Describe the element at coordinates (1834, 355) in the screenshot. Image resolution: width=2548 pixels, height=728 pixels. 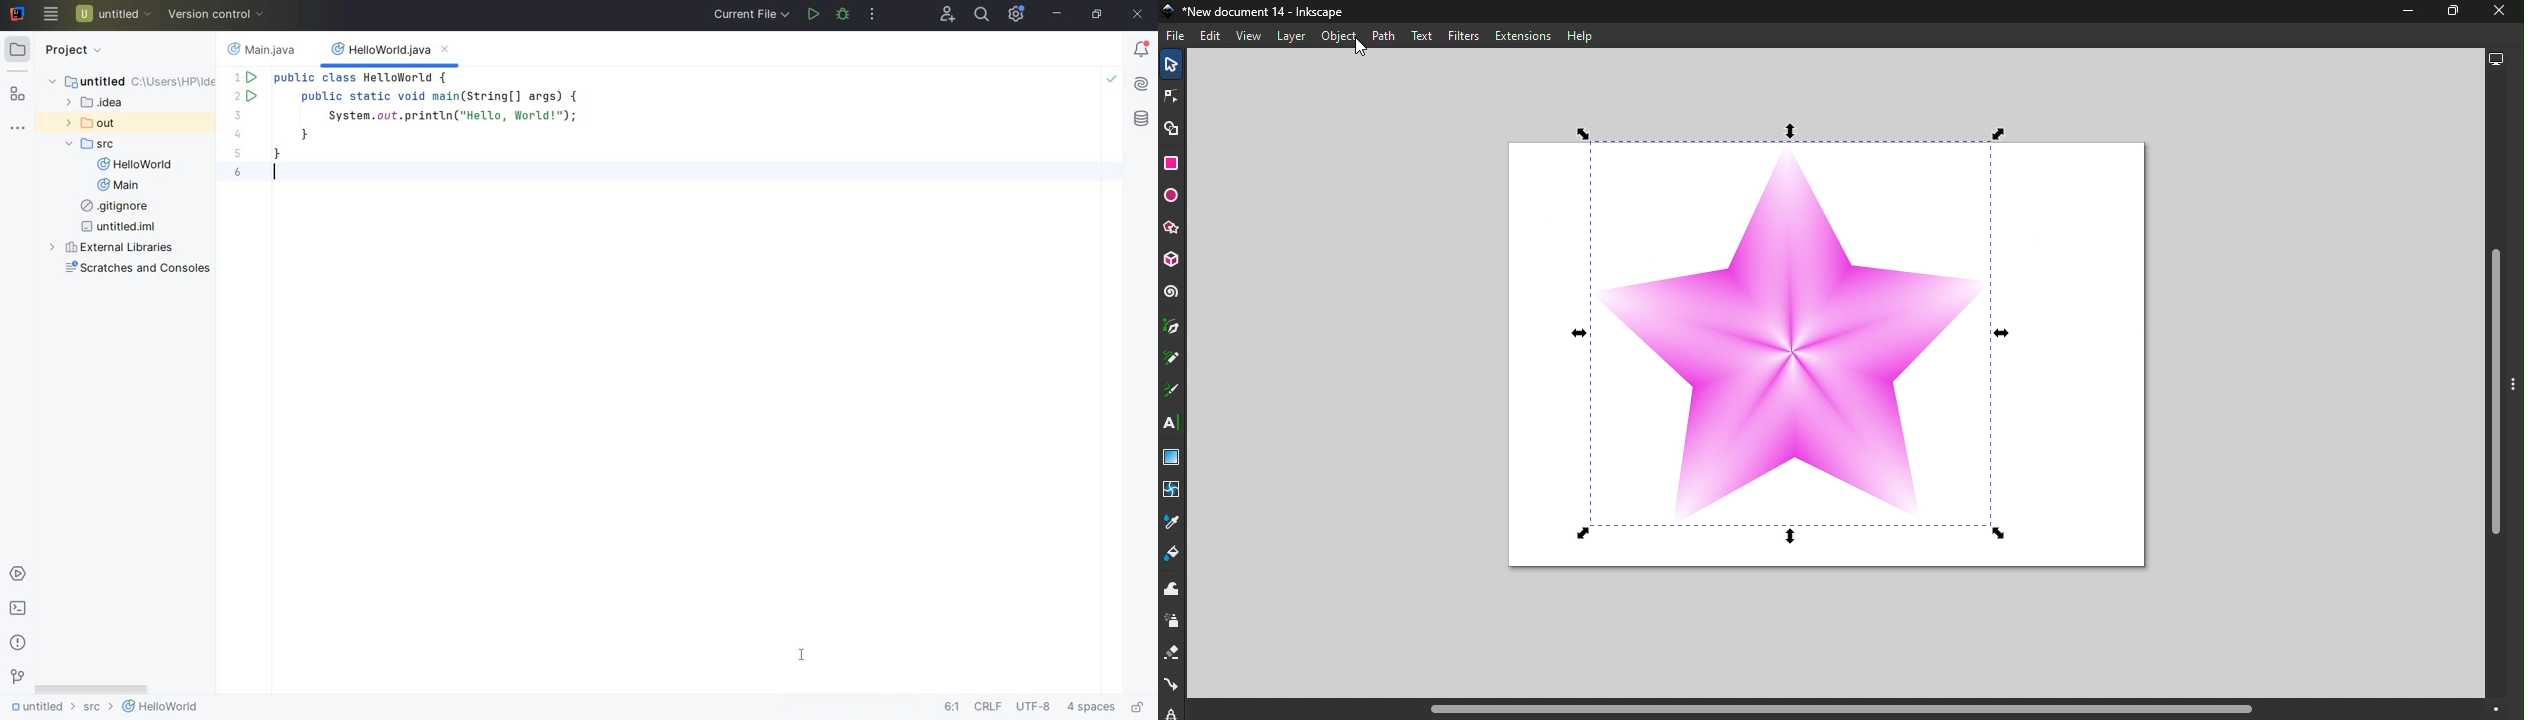
I see `Canvas` at that location.